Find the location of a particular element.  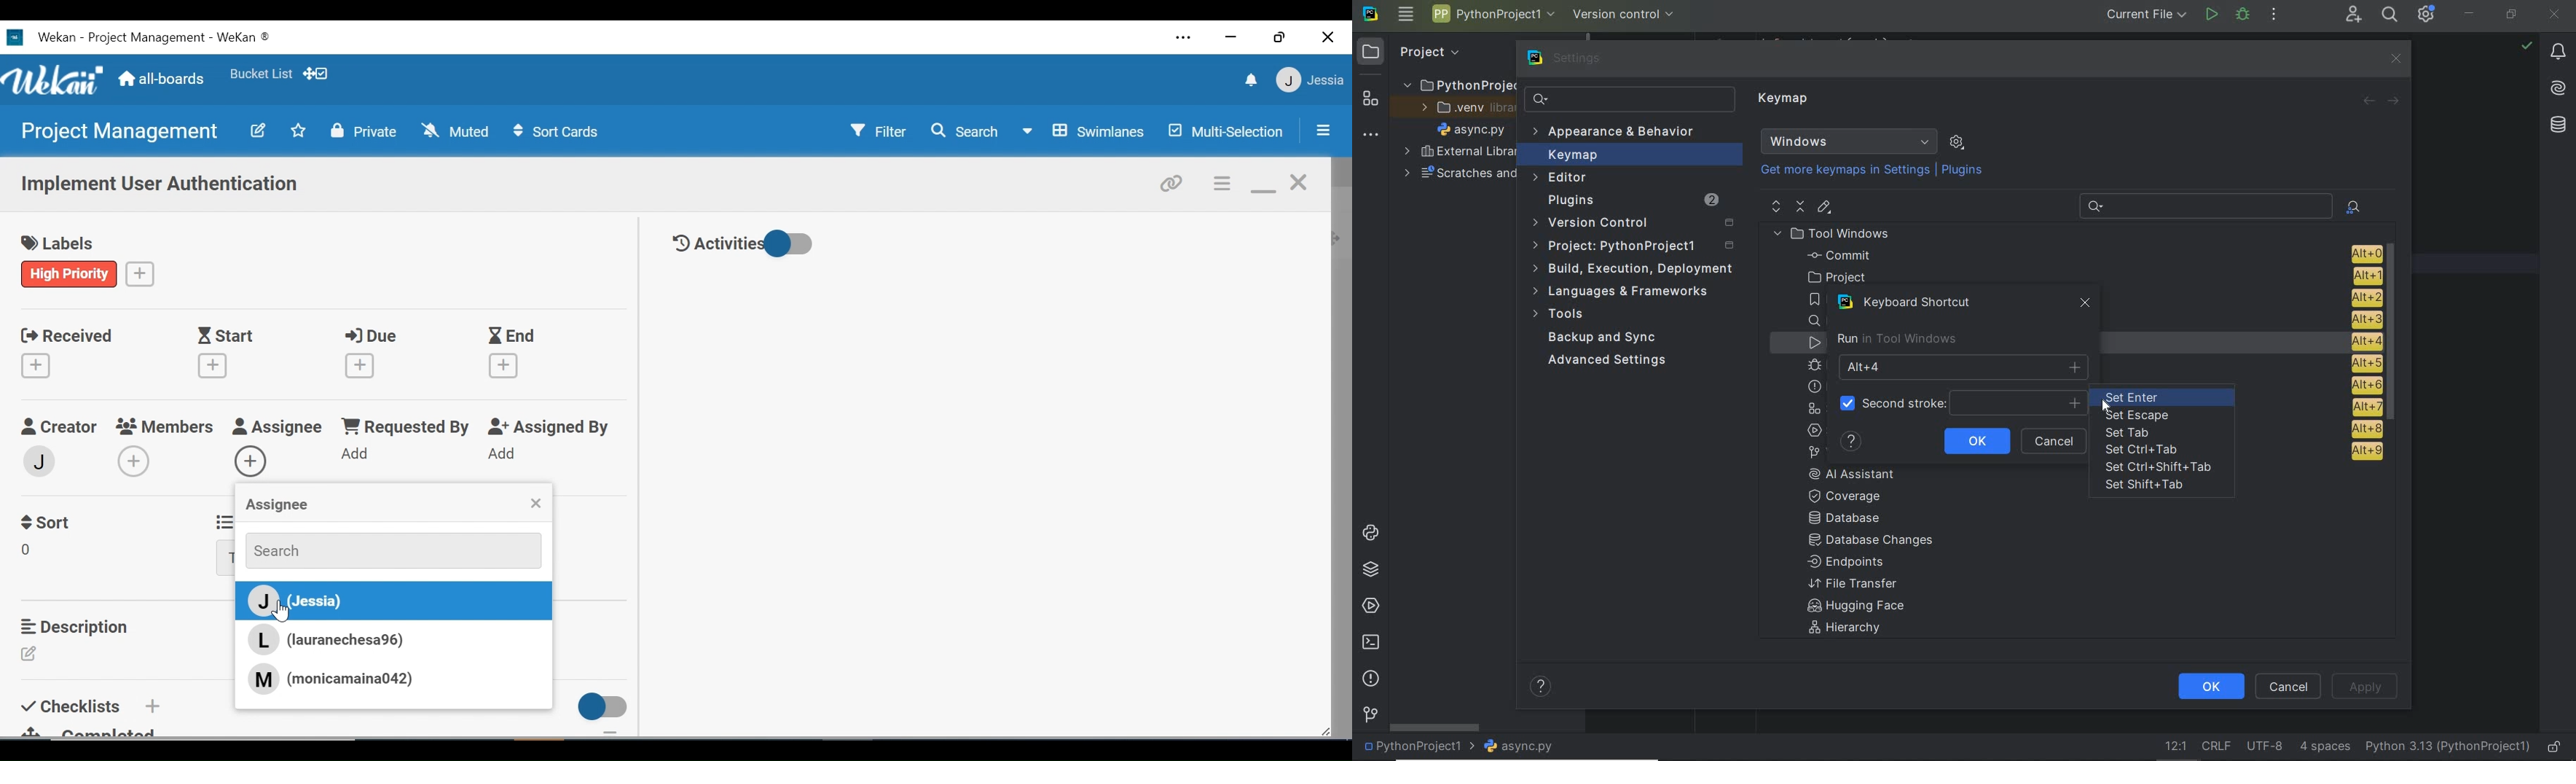

Settings and more is located at coordinates (1185, 39).